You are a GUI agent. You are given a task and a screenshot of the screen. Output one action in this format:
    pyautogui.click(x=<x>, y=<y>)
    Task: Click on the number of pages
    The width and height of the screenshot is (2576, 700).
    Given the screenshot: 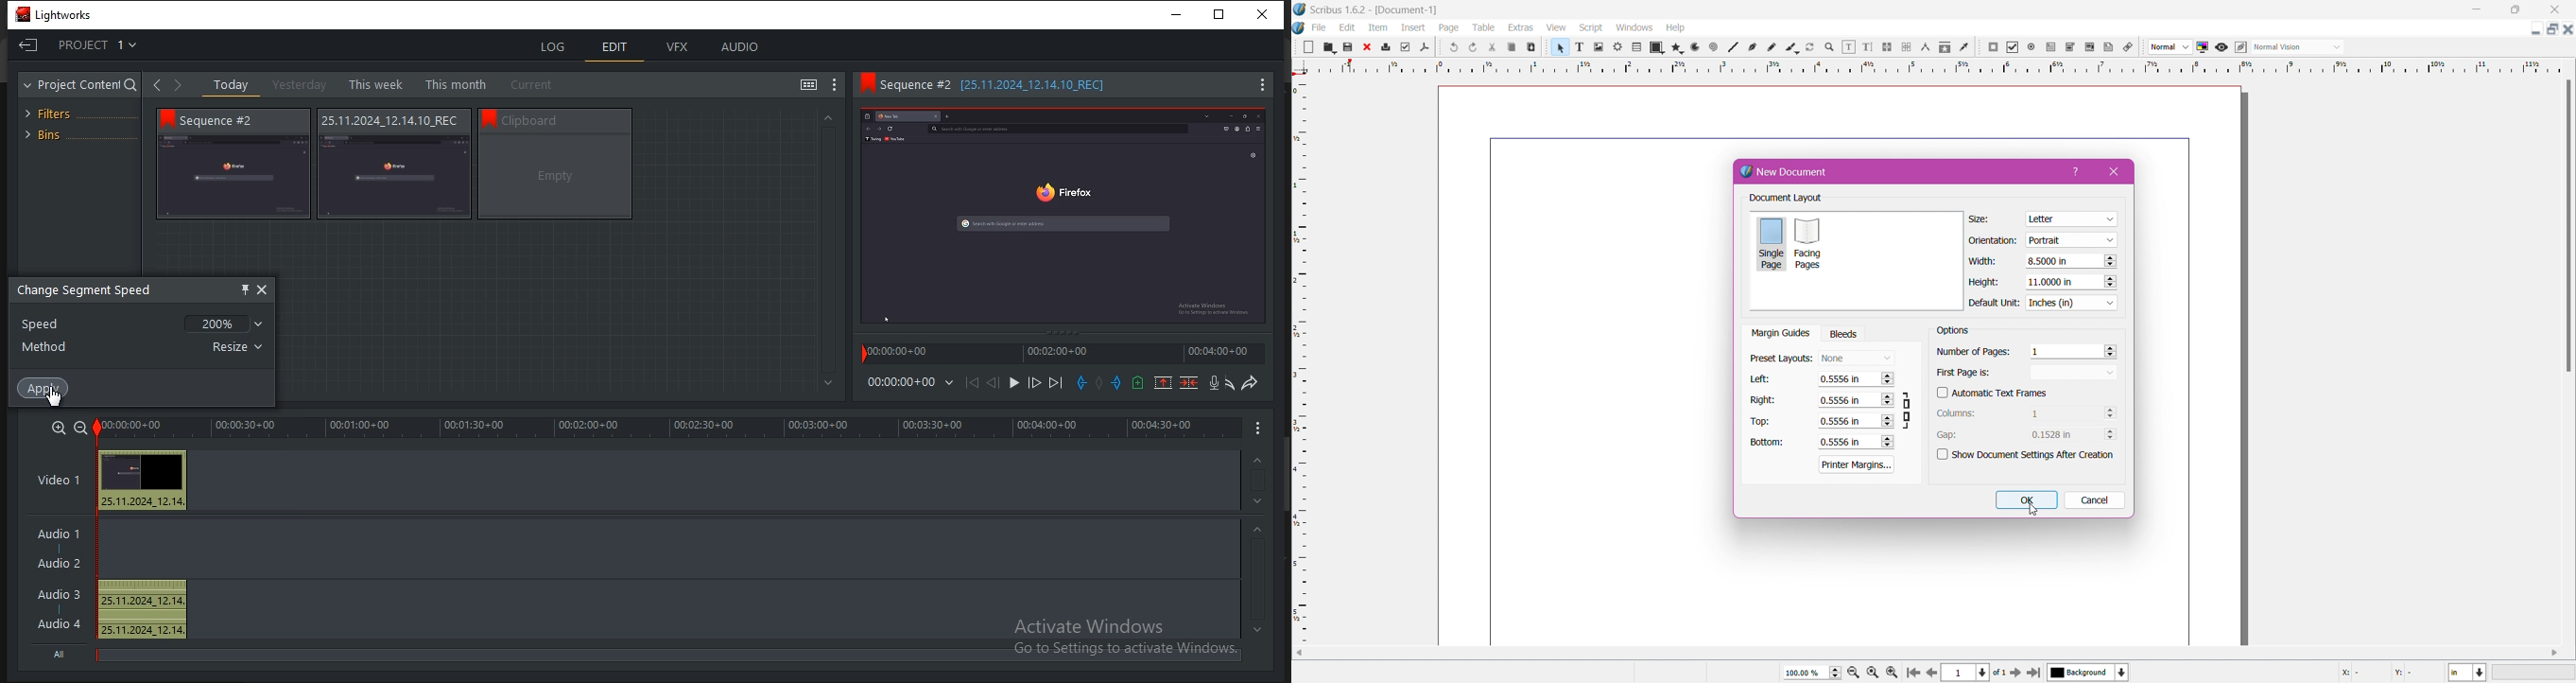 What is the action you would take?
    pyautogui.click(x=1972, y=351)
    